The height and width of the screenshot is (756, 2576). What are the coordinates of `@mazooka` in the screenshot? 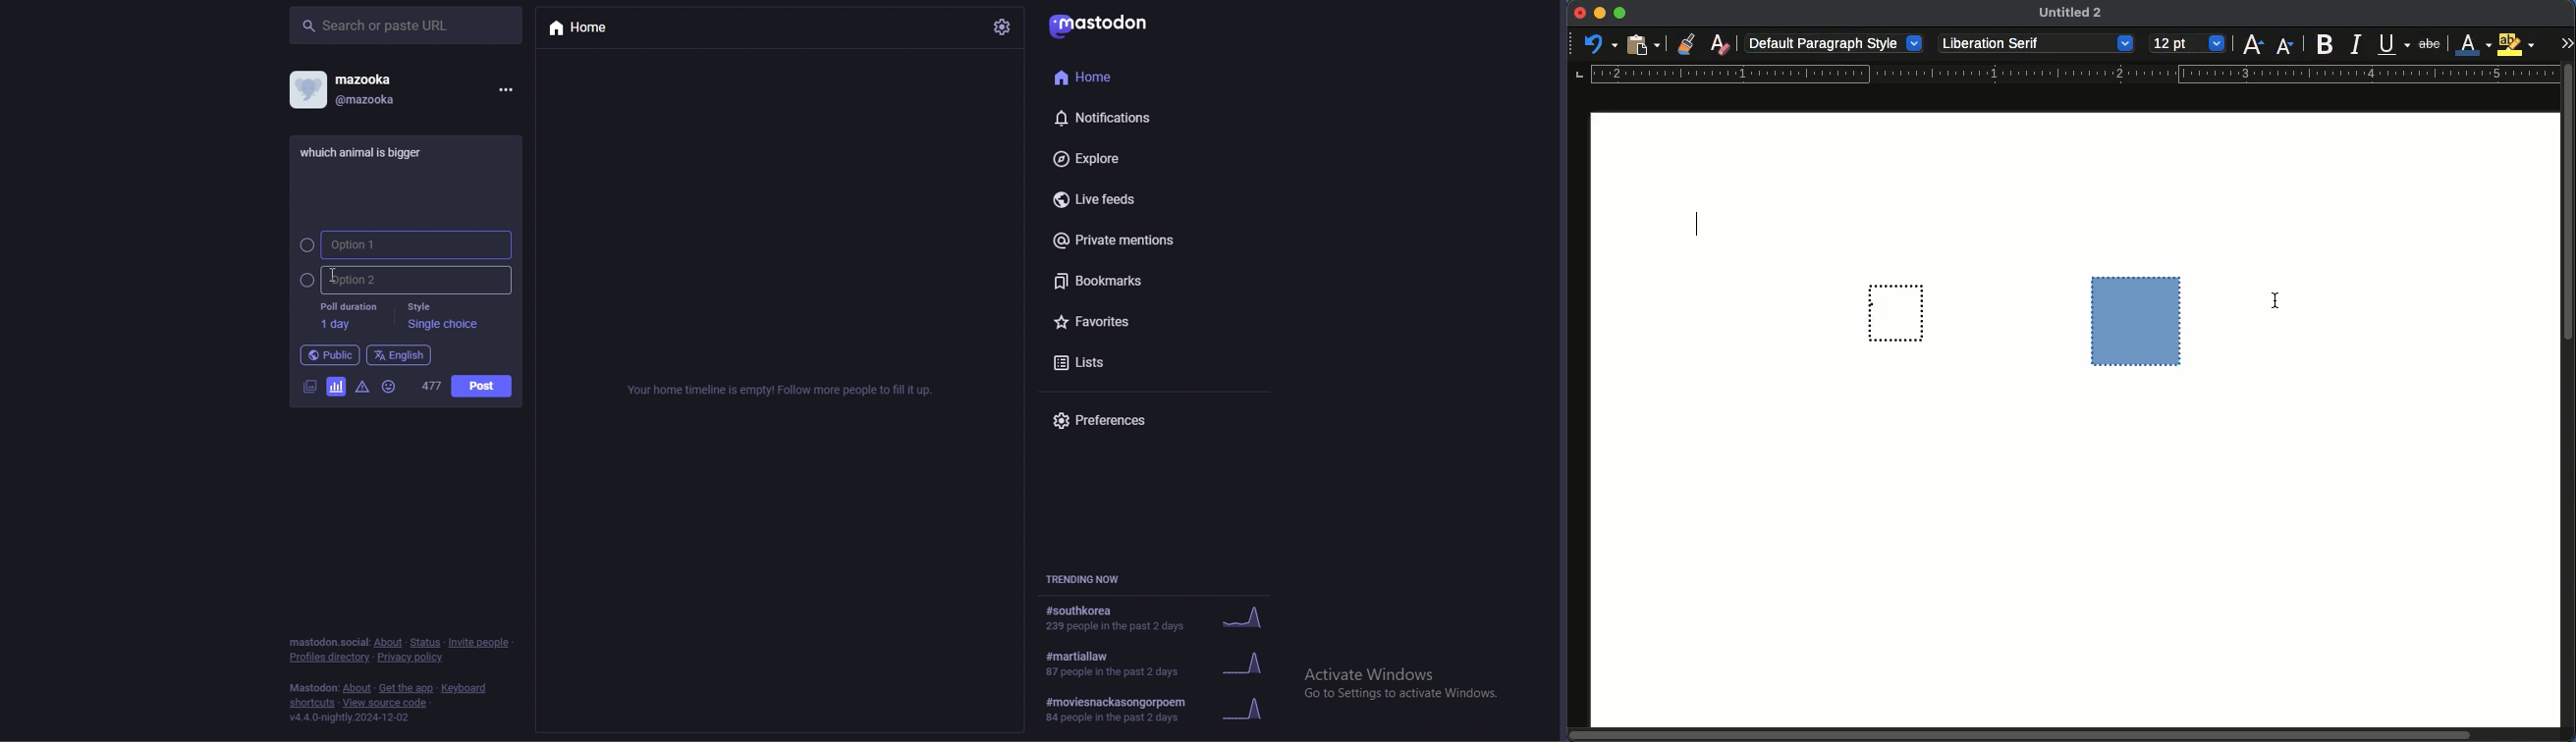 It's located at (370, 99).